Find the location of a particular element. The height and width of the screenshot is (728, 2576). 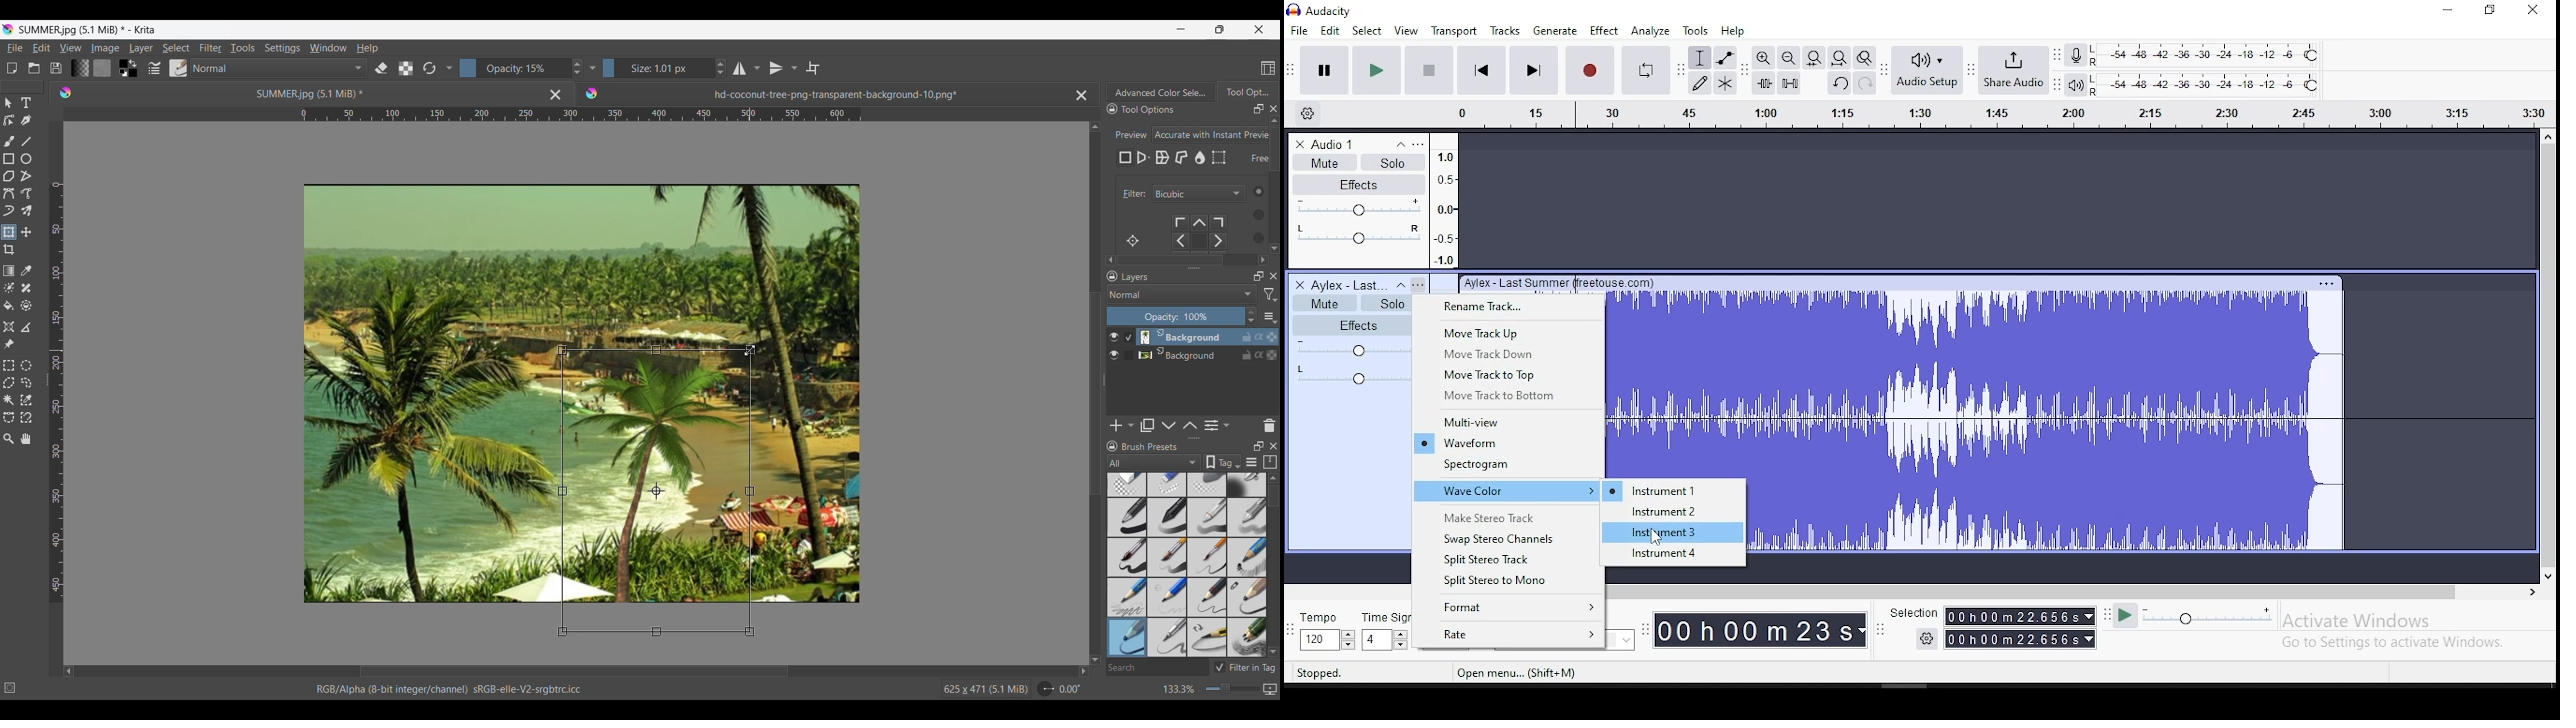

Down is located at coordinates (1272, 245).